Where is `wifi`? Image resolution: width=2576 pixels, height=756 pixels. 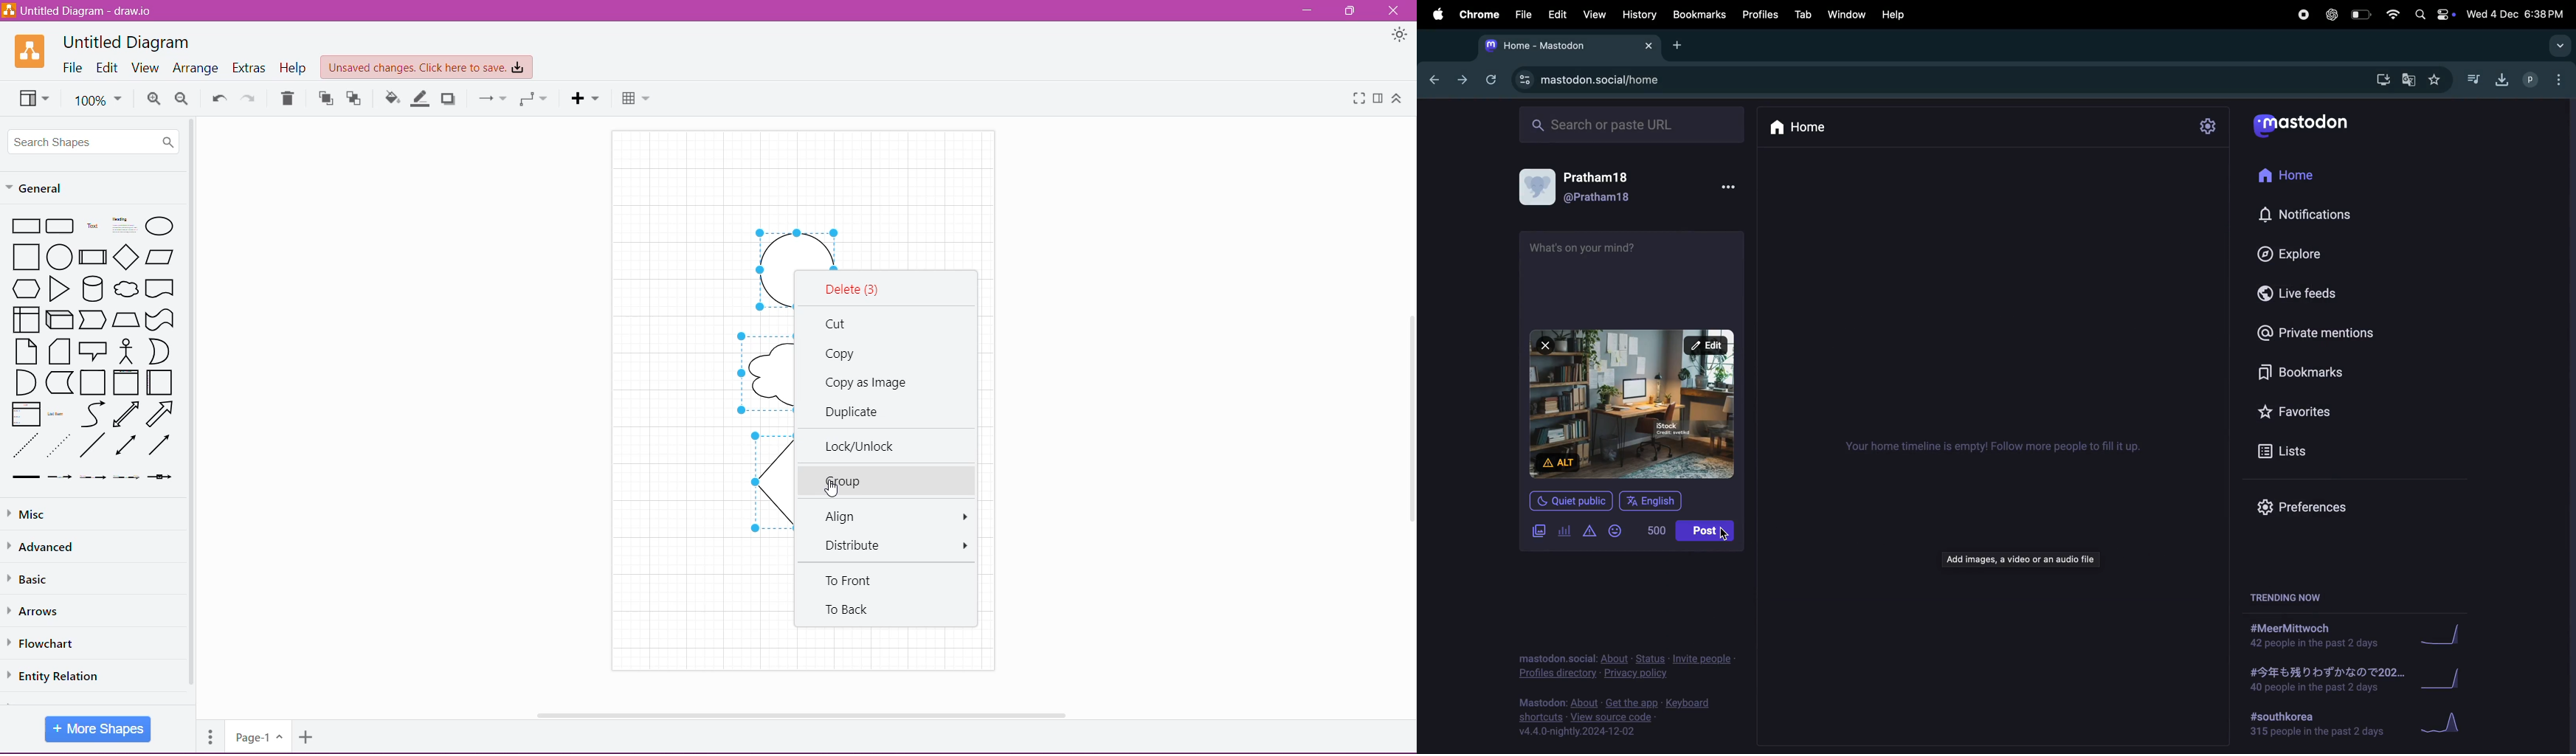 wifi is located at coordinates (2393, 14).